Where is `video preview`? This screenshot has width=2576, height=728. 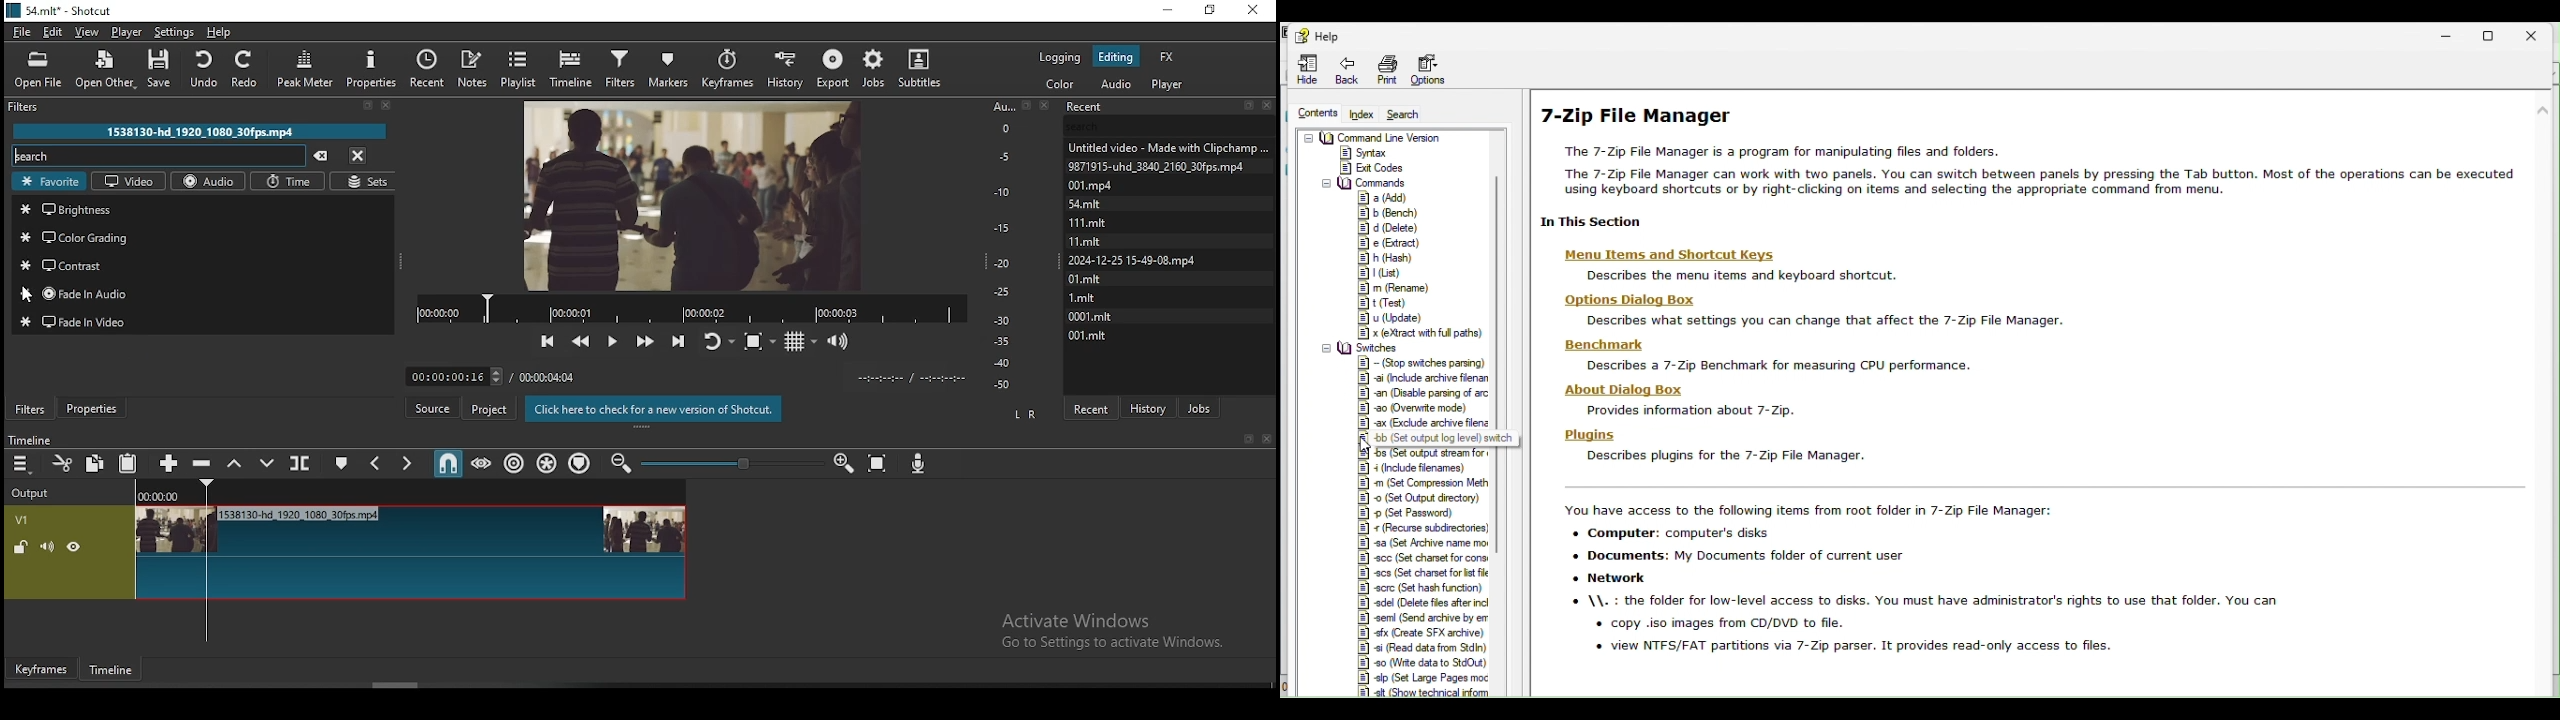
video preview is located at coordinates (682, 193).